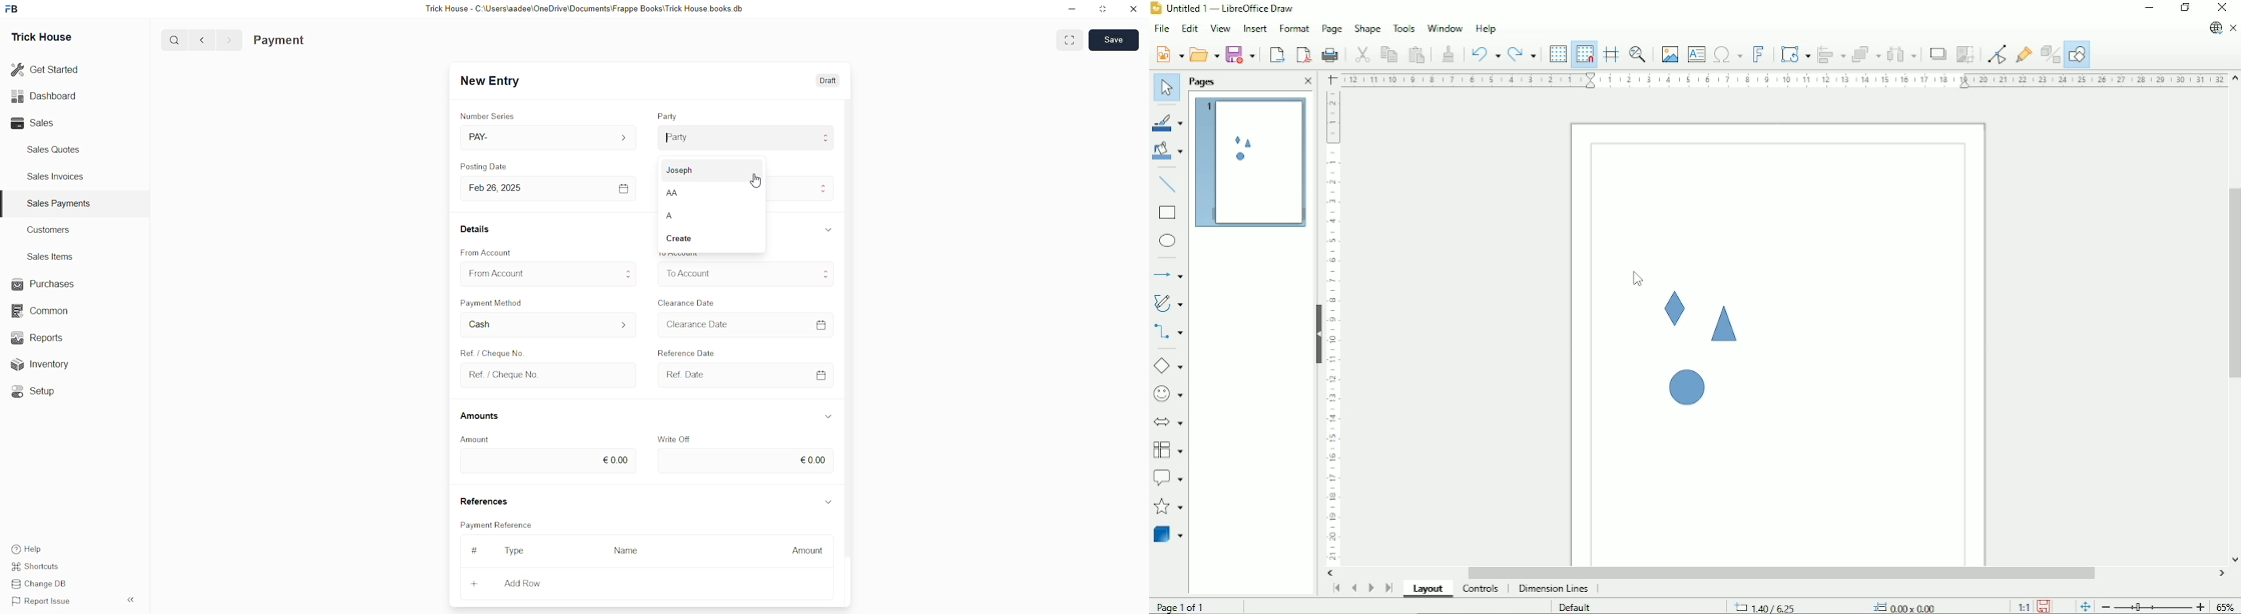 The image size is (2268, 616). I want to click on Insert, so click(1254, 28).